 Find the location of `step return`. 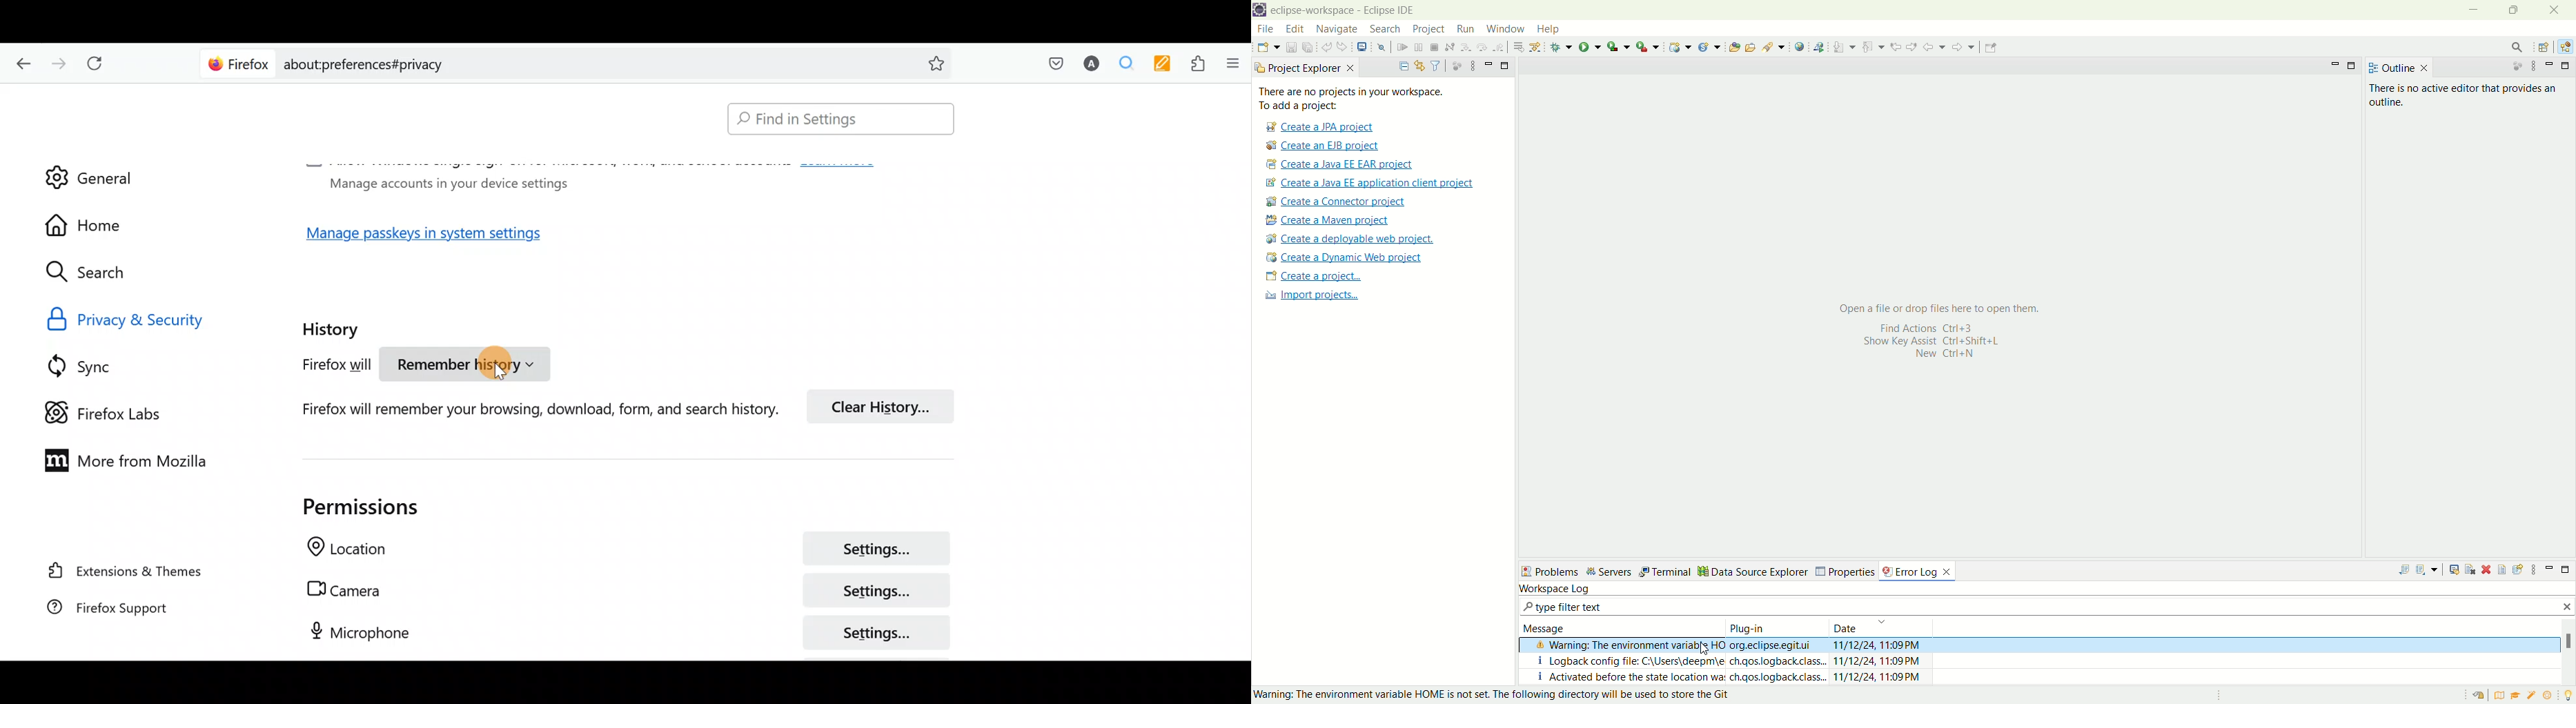

step return is located at coordinates (1499, 48).